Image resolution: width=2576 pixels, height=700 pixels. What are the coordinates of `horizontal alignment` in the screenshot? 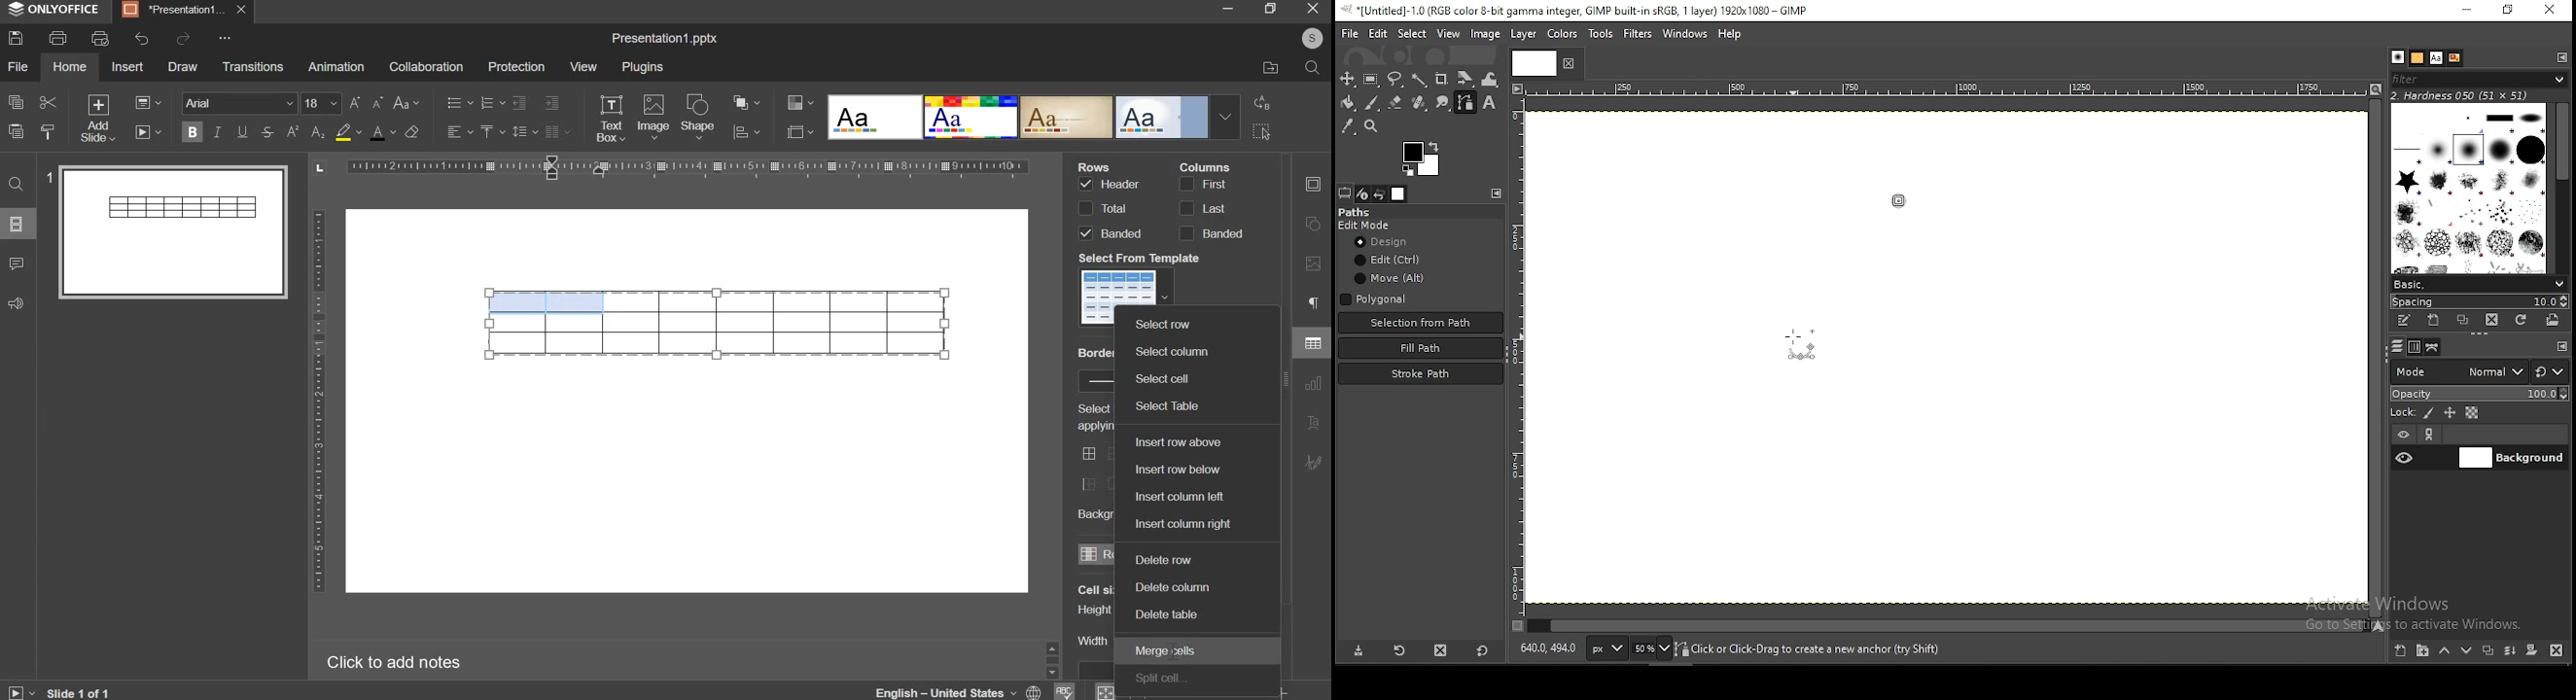 It's located at (459, 132).